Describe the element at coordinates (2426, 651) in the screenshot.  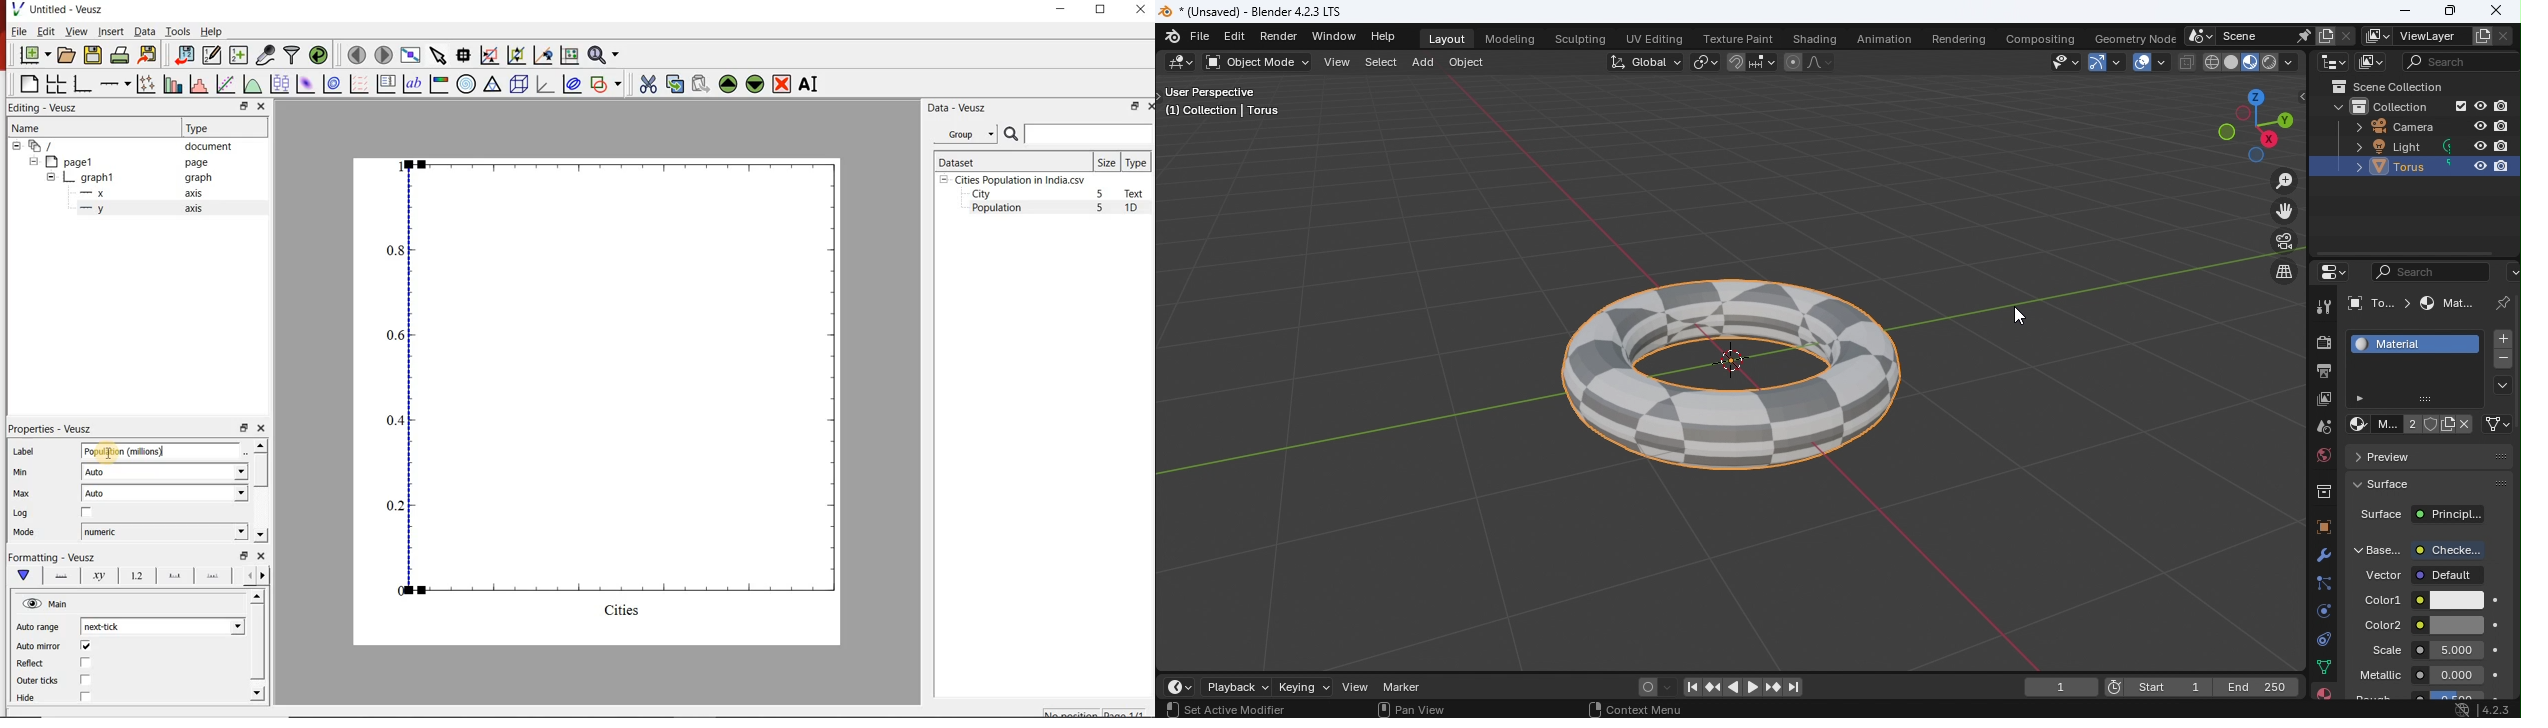
I see `Scale` at that location.